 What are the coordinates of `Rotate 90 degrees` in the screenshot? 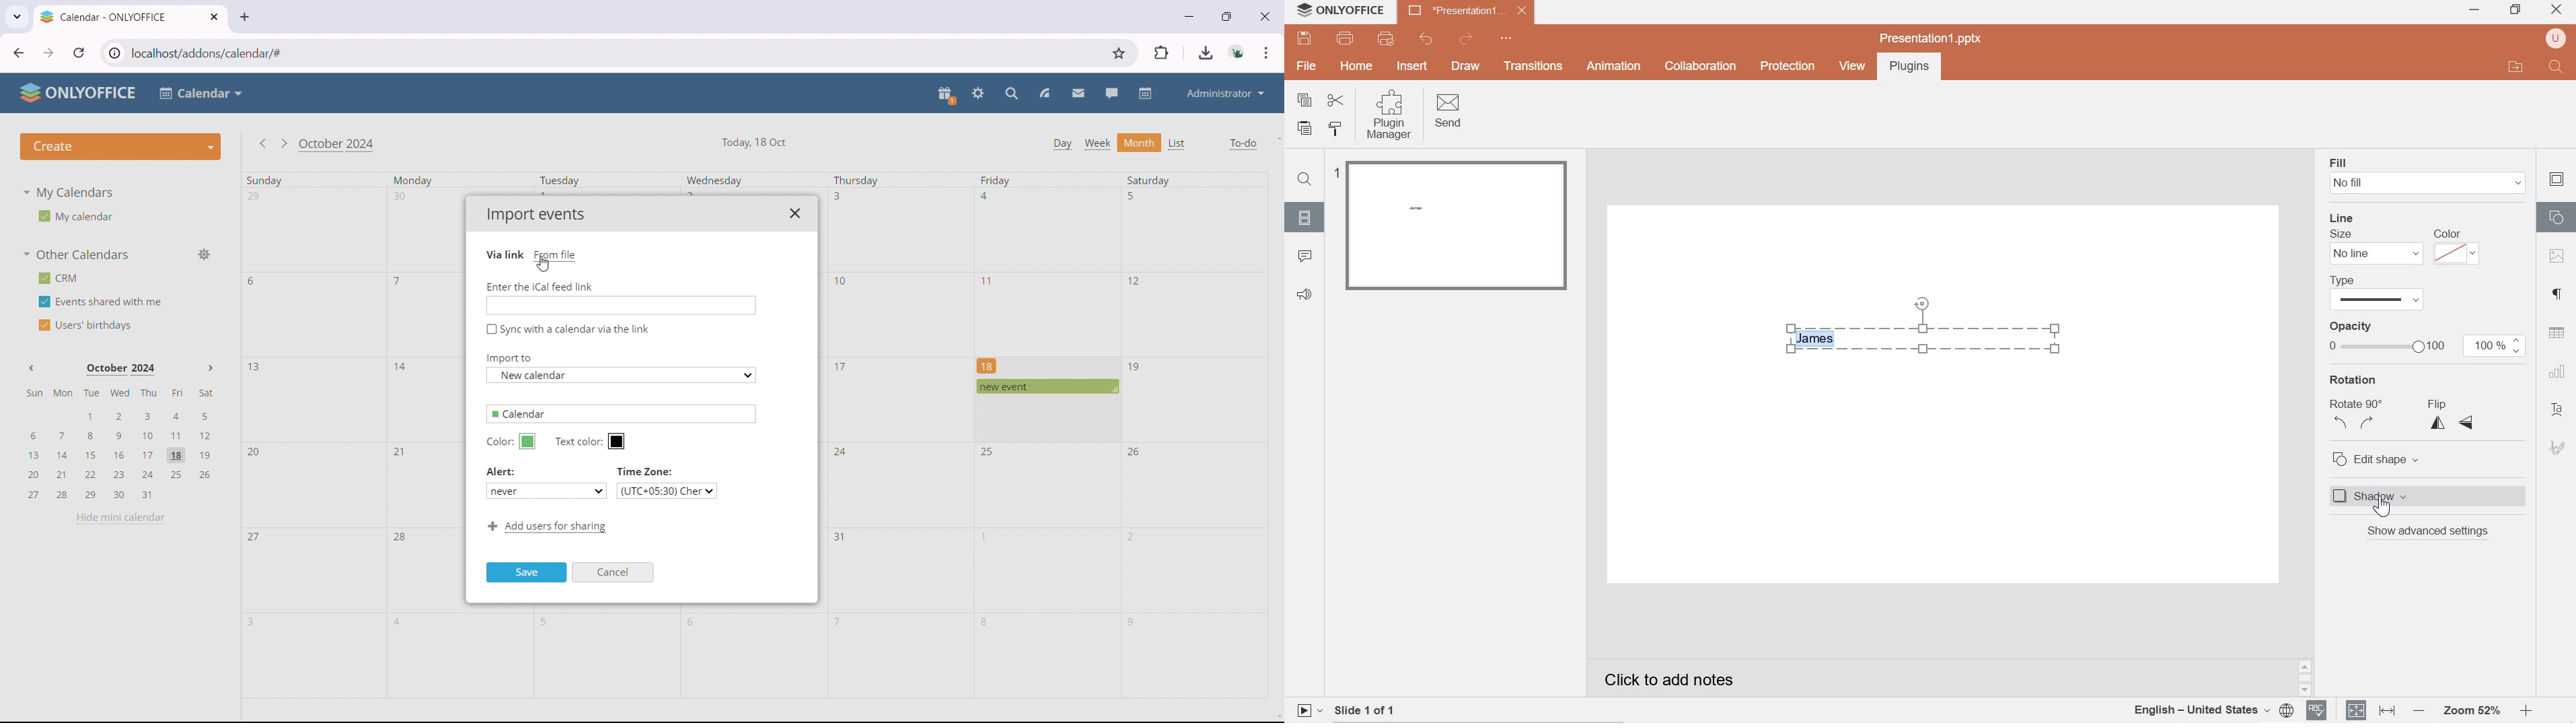 It's located at (2357, 418).